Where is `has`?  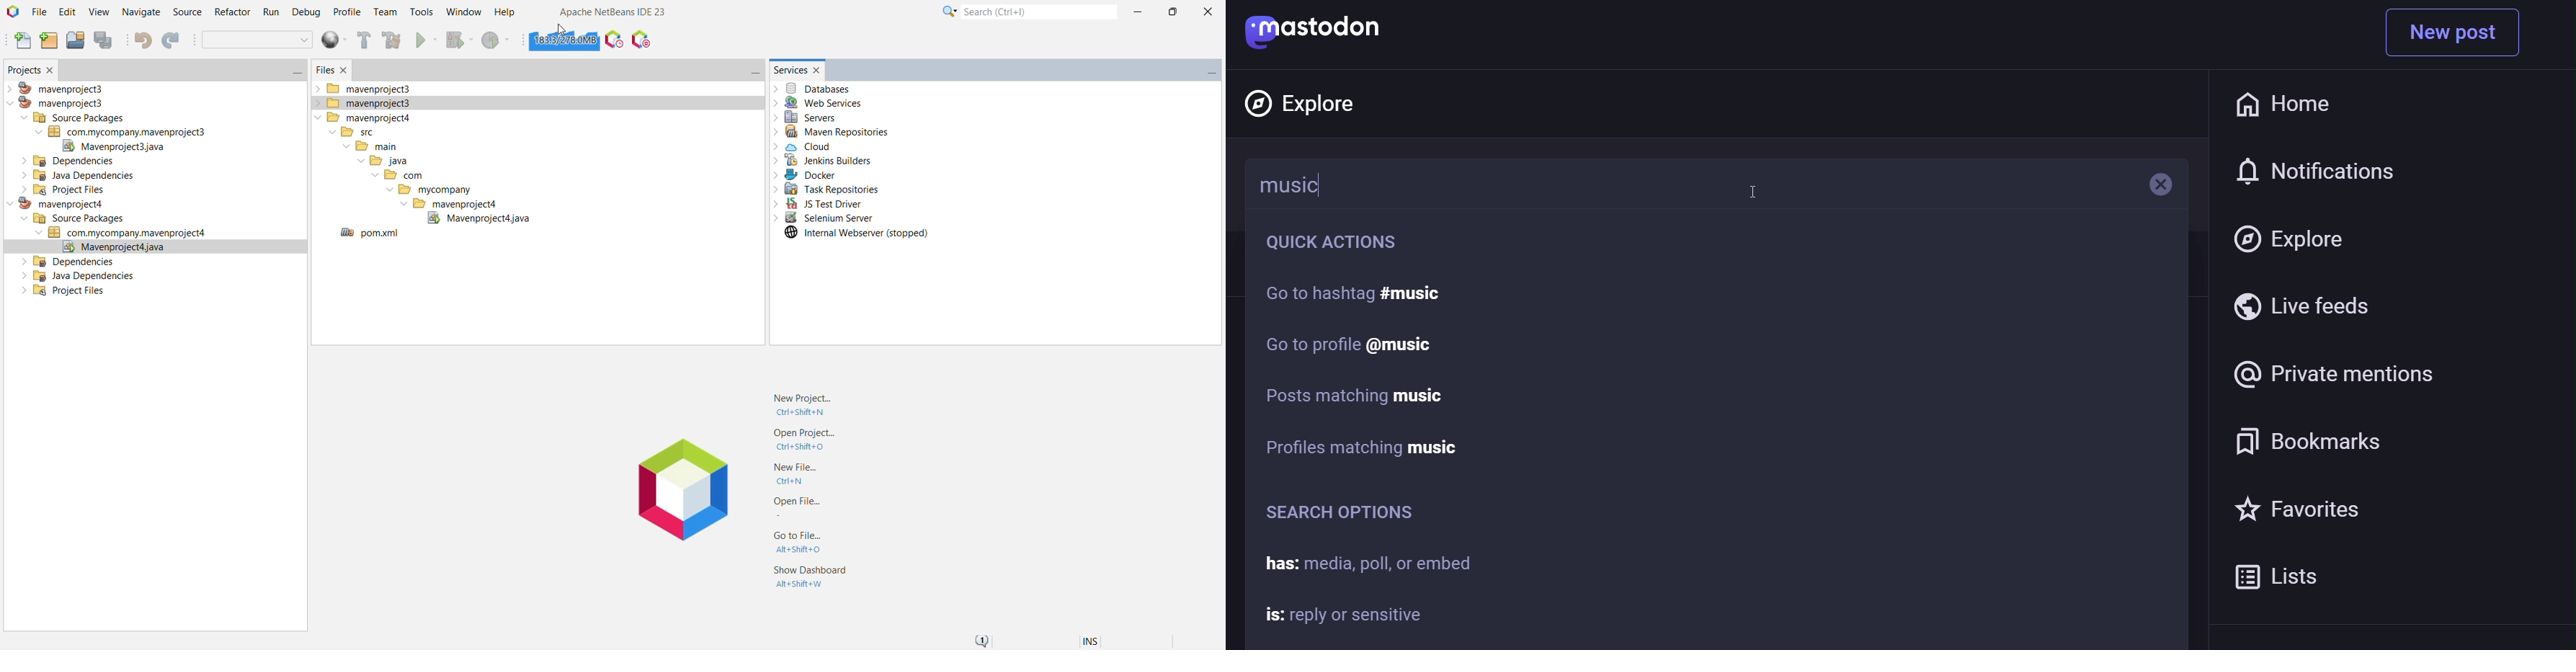
has is located at coordinates (1374, 564).